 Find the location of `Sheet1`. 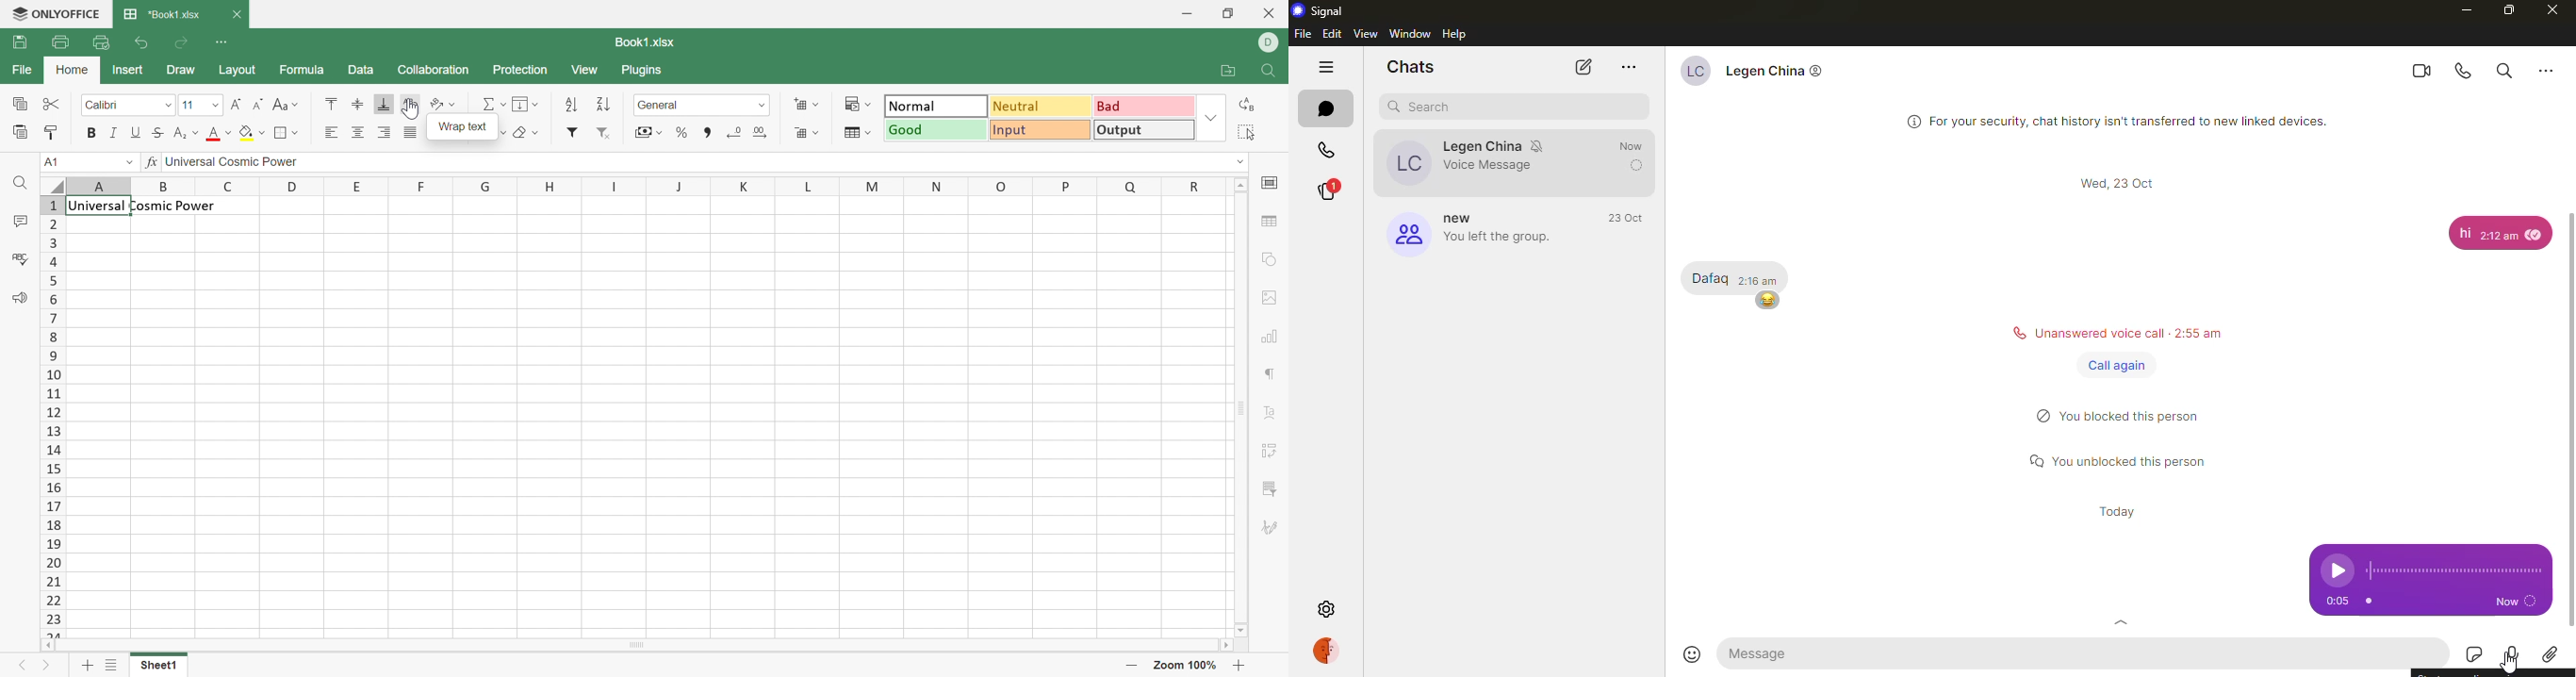

Sheet1 is located at coordinates (158, 668).